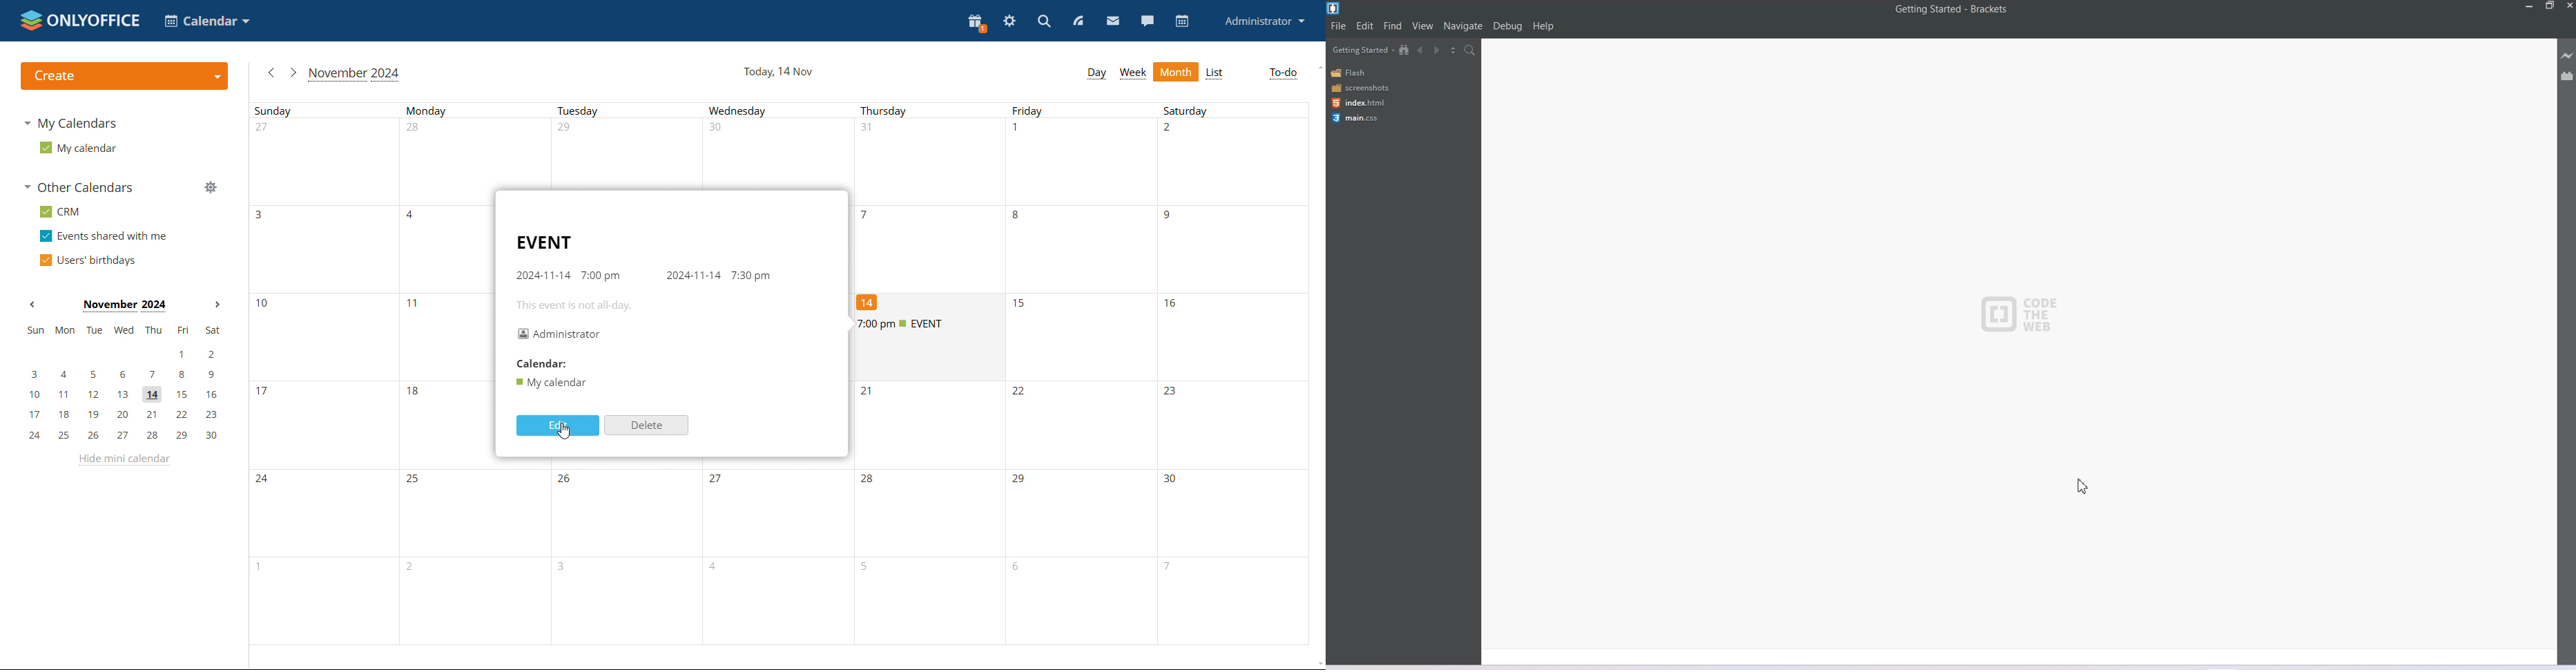  What do you see at coordinates (1365, 26) in the screenshot?
I see `Edit` at bounding box center [1365, 26].